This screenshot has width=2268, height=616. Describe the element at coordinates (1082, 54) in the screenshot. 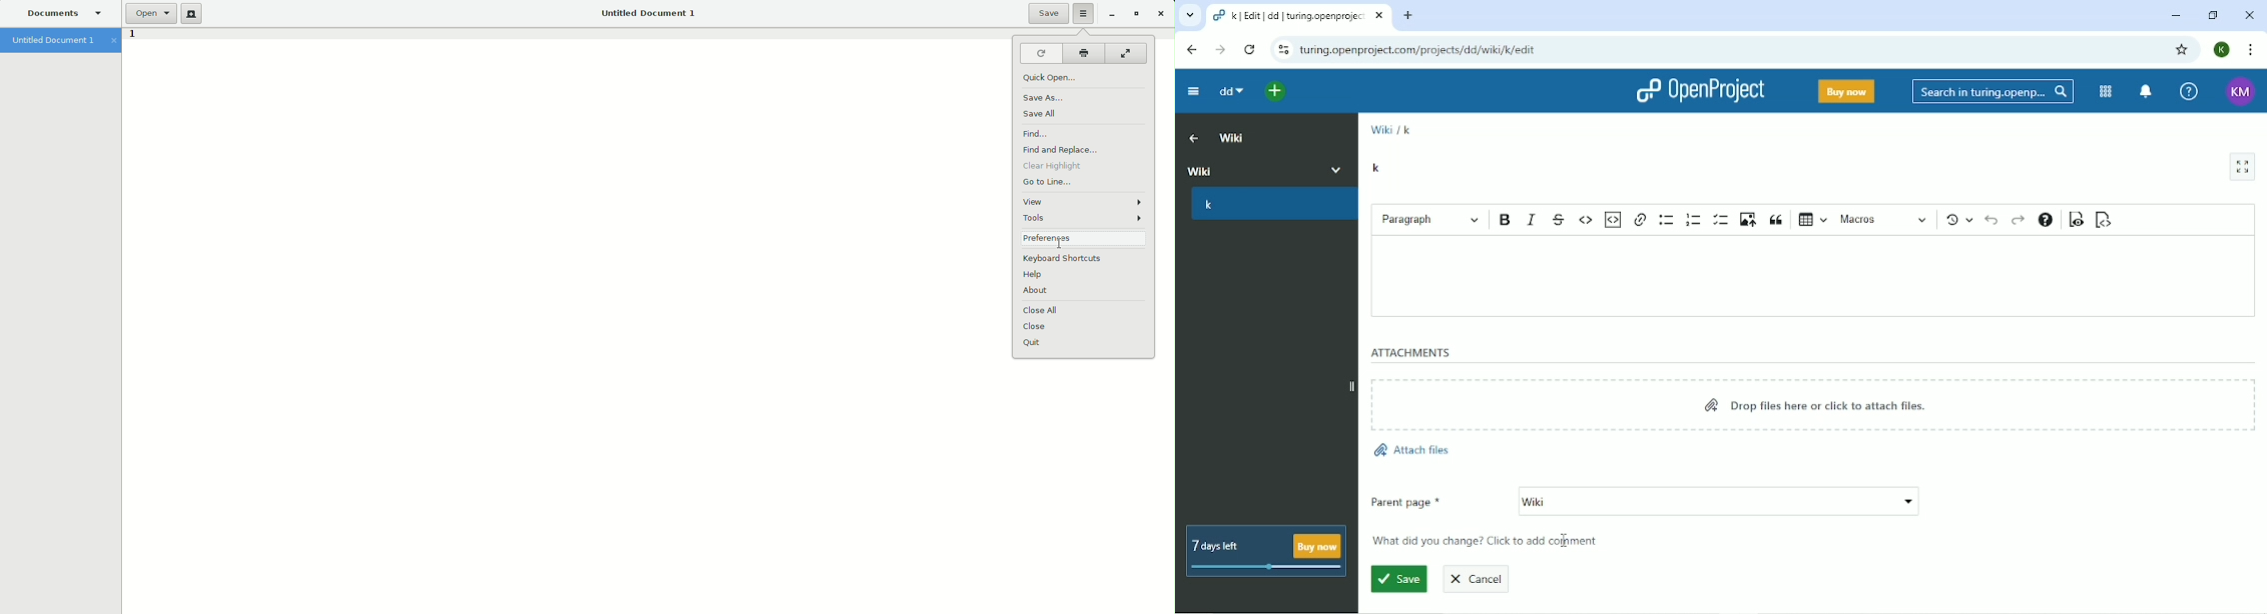

I see `Print` at that location.